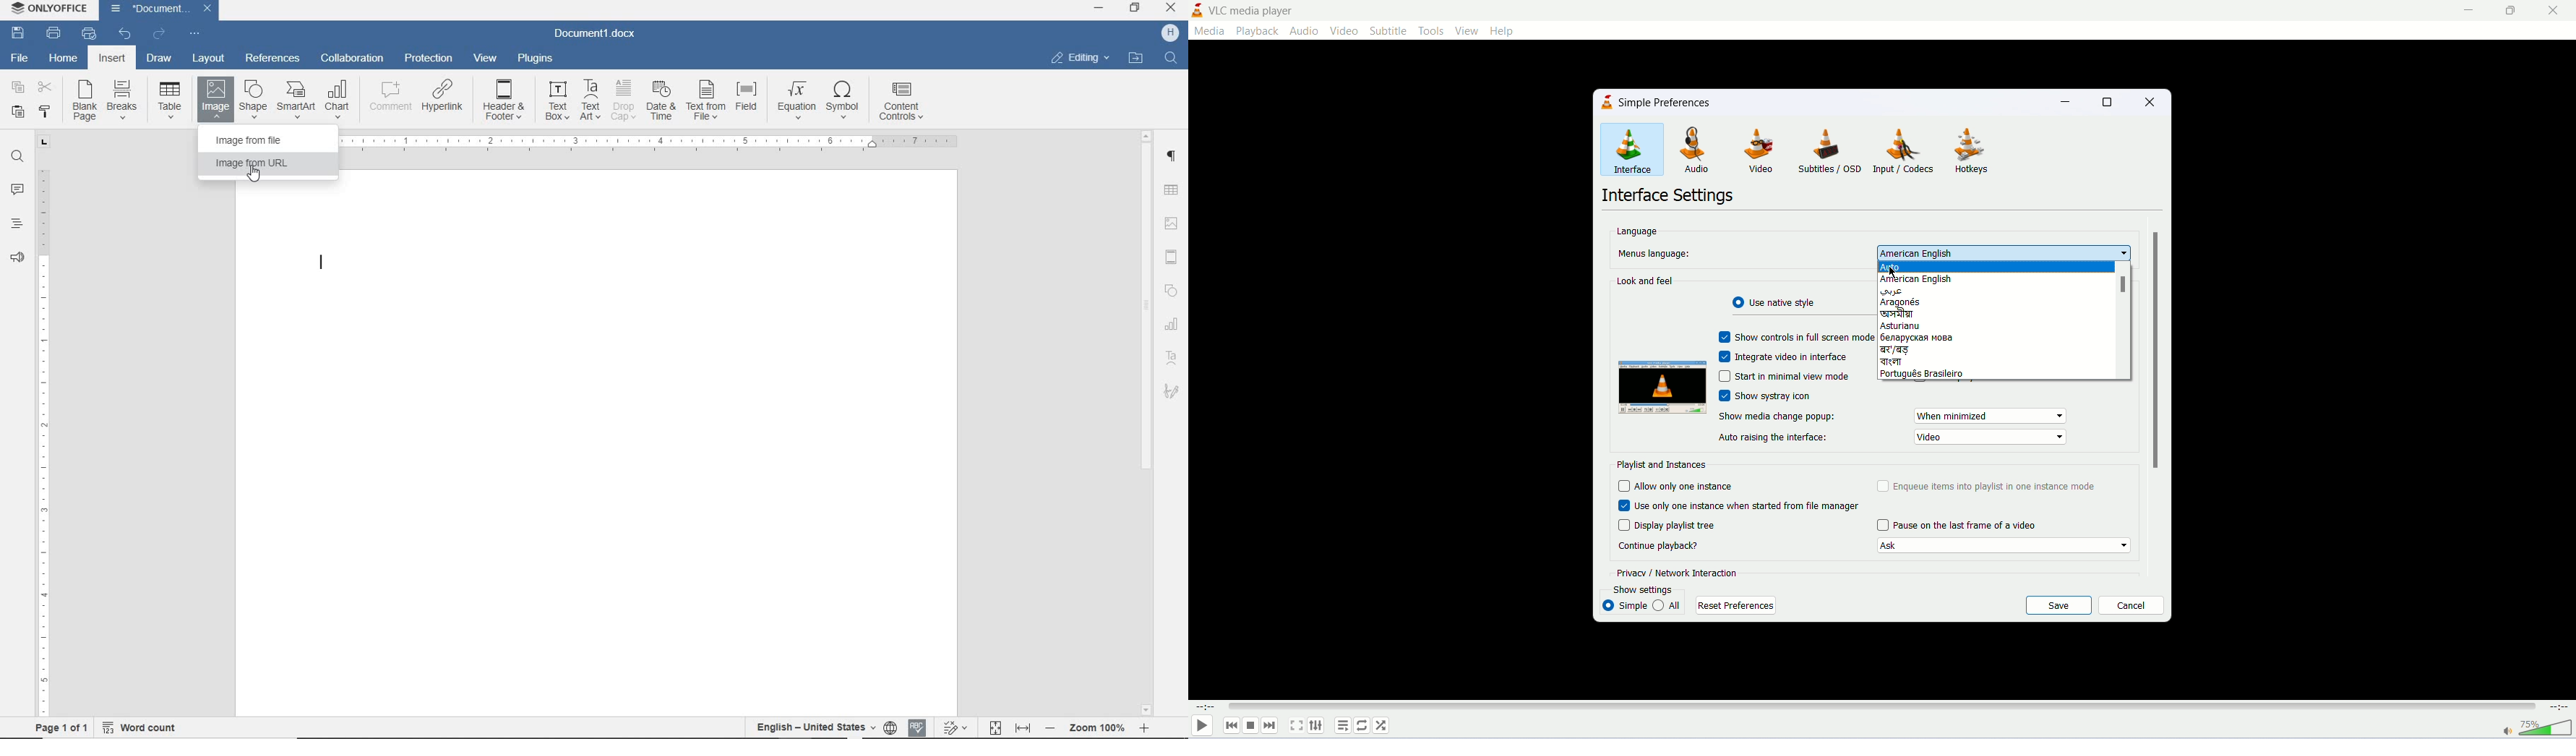 The width and height of the screenshot is (2576, 756). I want to click on Continue playback options, so click(2004, 546).